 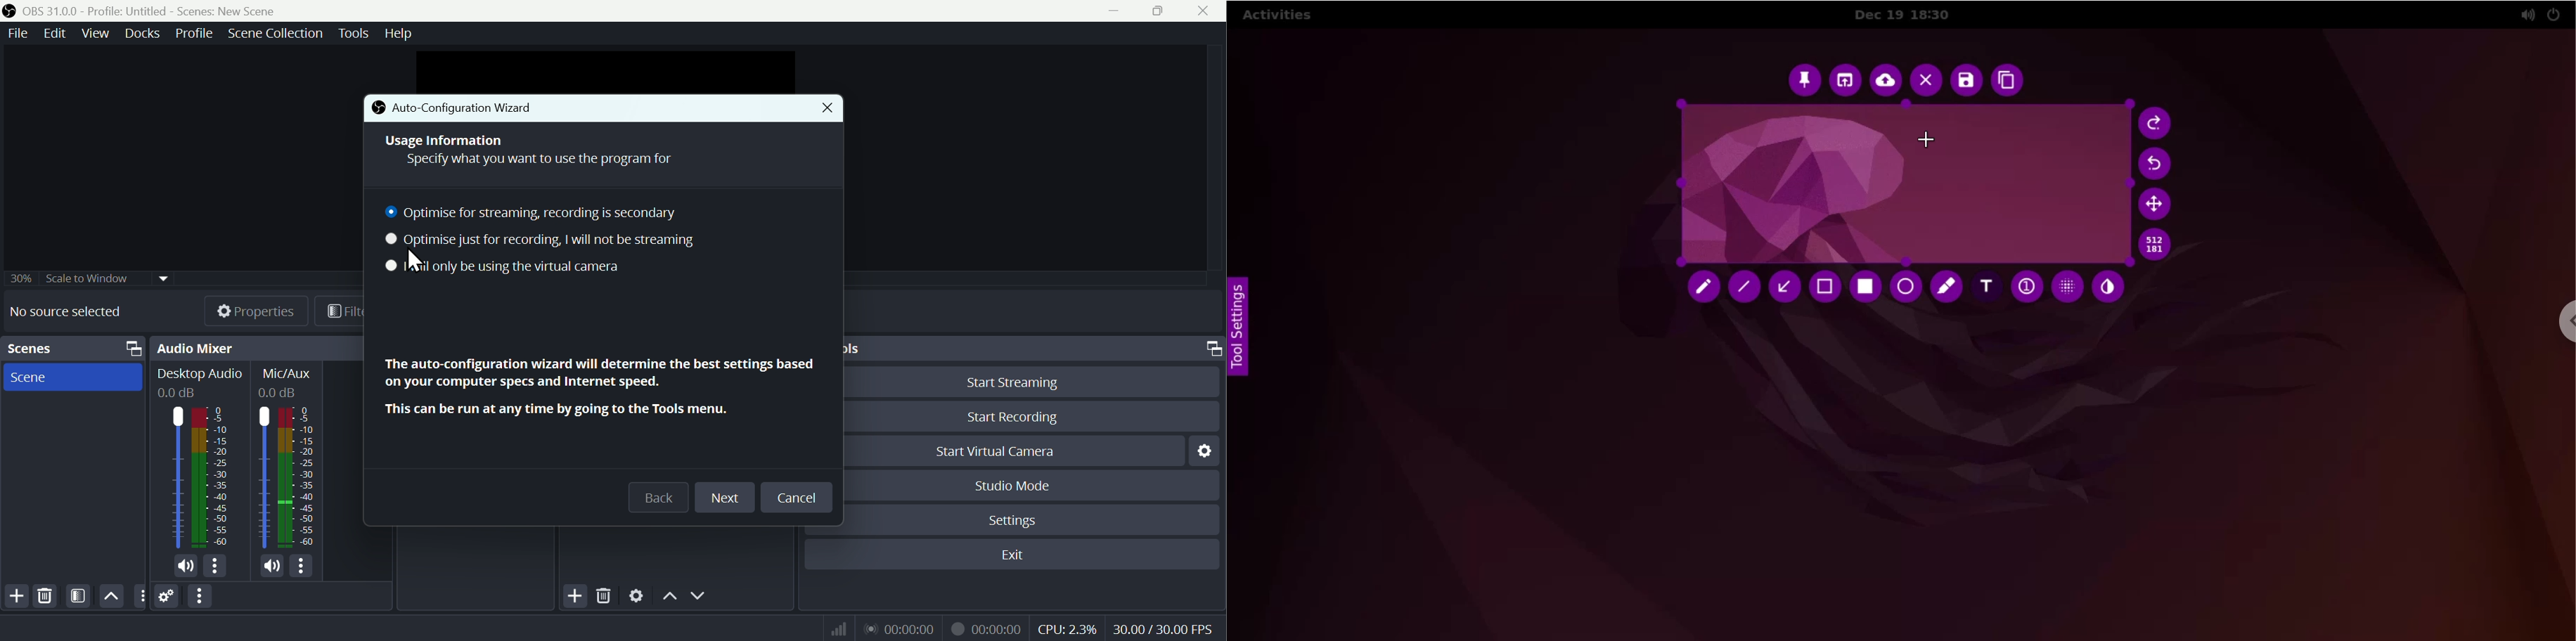 What do you see at coordinates (340, 310) in the screenshot?
I see `Filters` at bounding box center [340, 310].